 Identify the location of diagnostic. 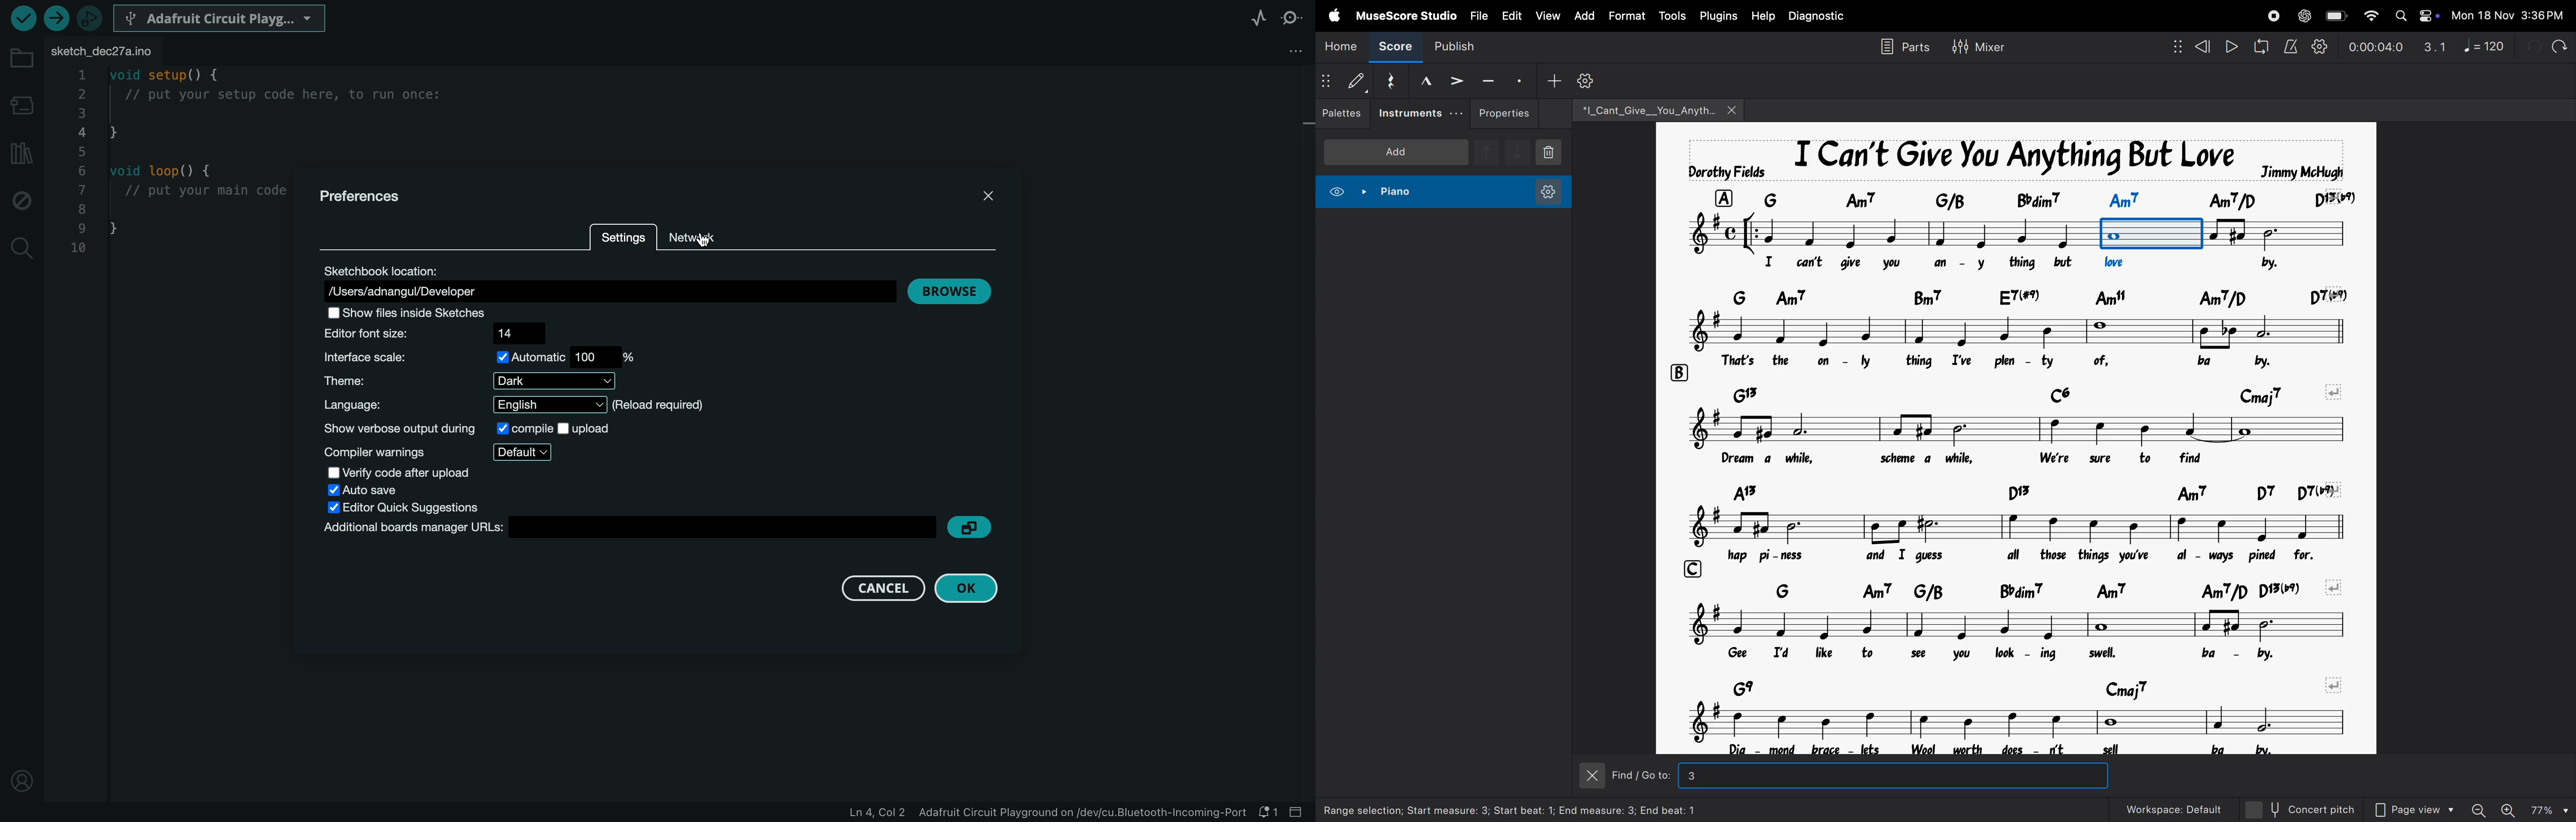
(1820, 16).